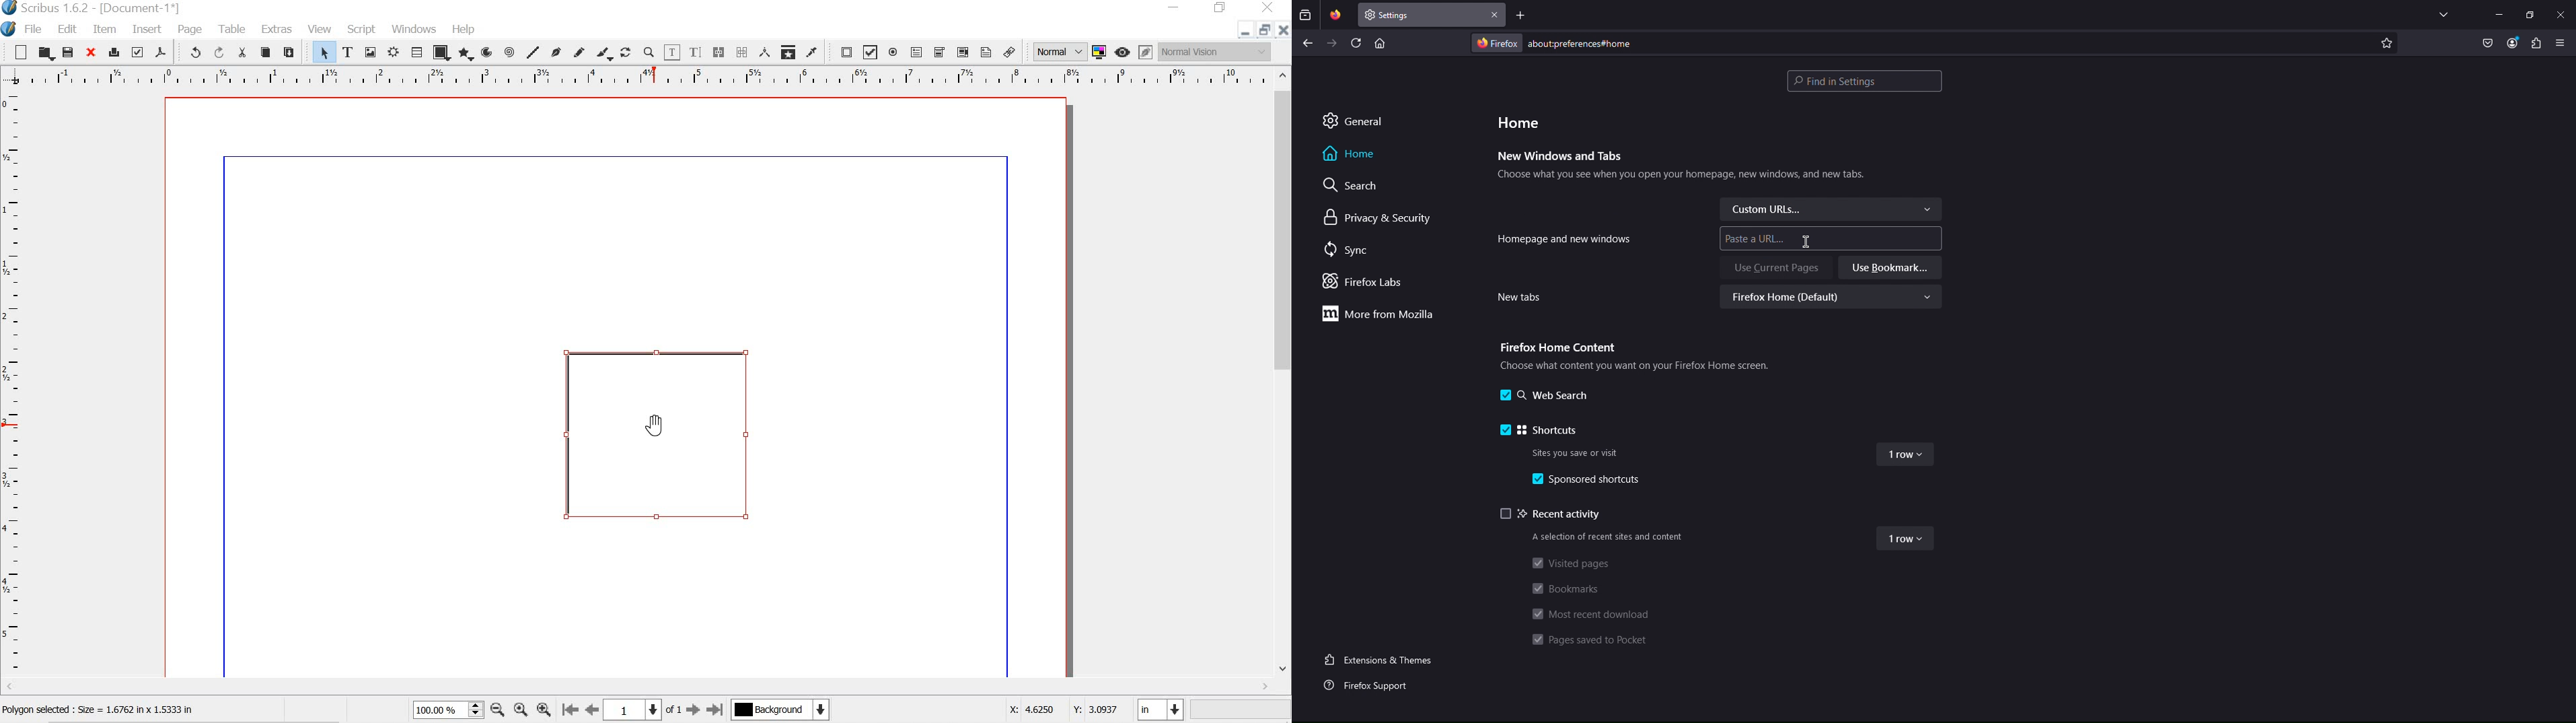  What do you see at coordinates (2489, 44) in the screenshot?
I see `Pocket` at bounding box center [2489, 44].